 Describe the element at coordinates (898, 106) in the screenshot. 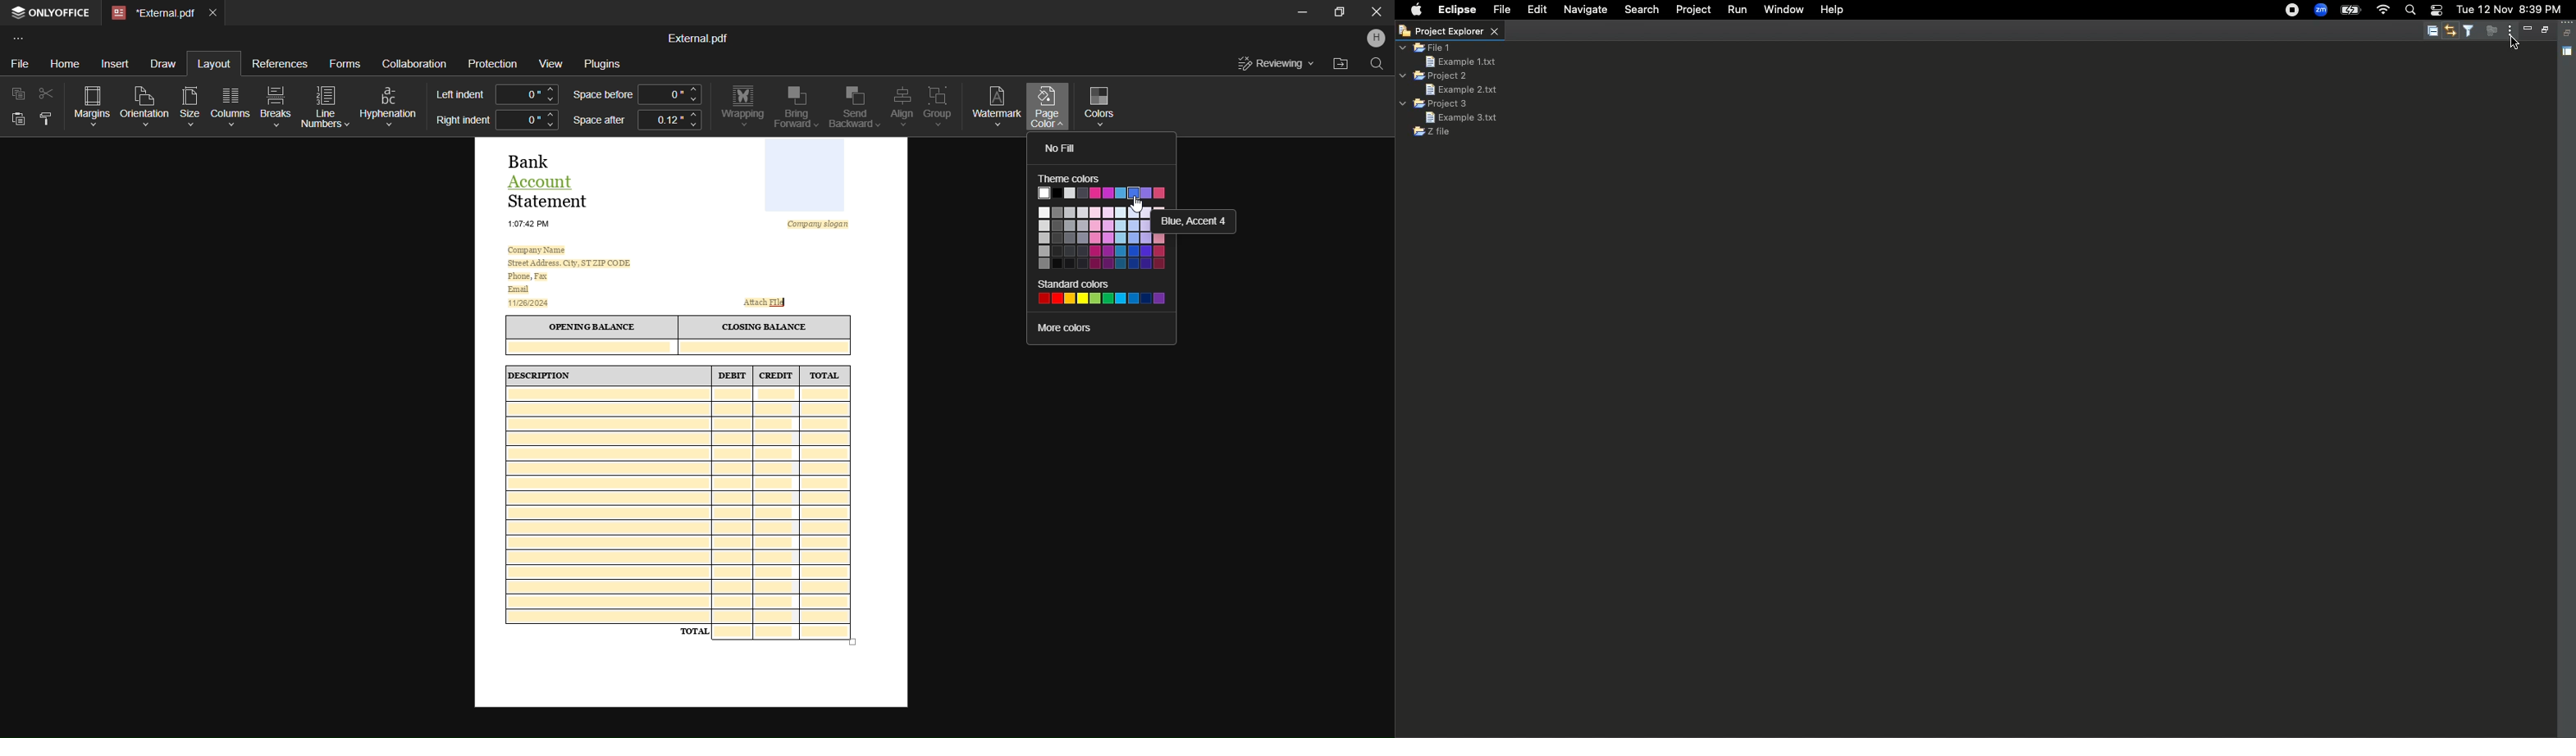

I see `Align` at that location.